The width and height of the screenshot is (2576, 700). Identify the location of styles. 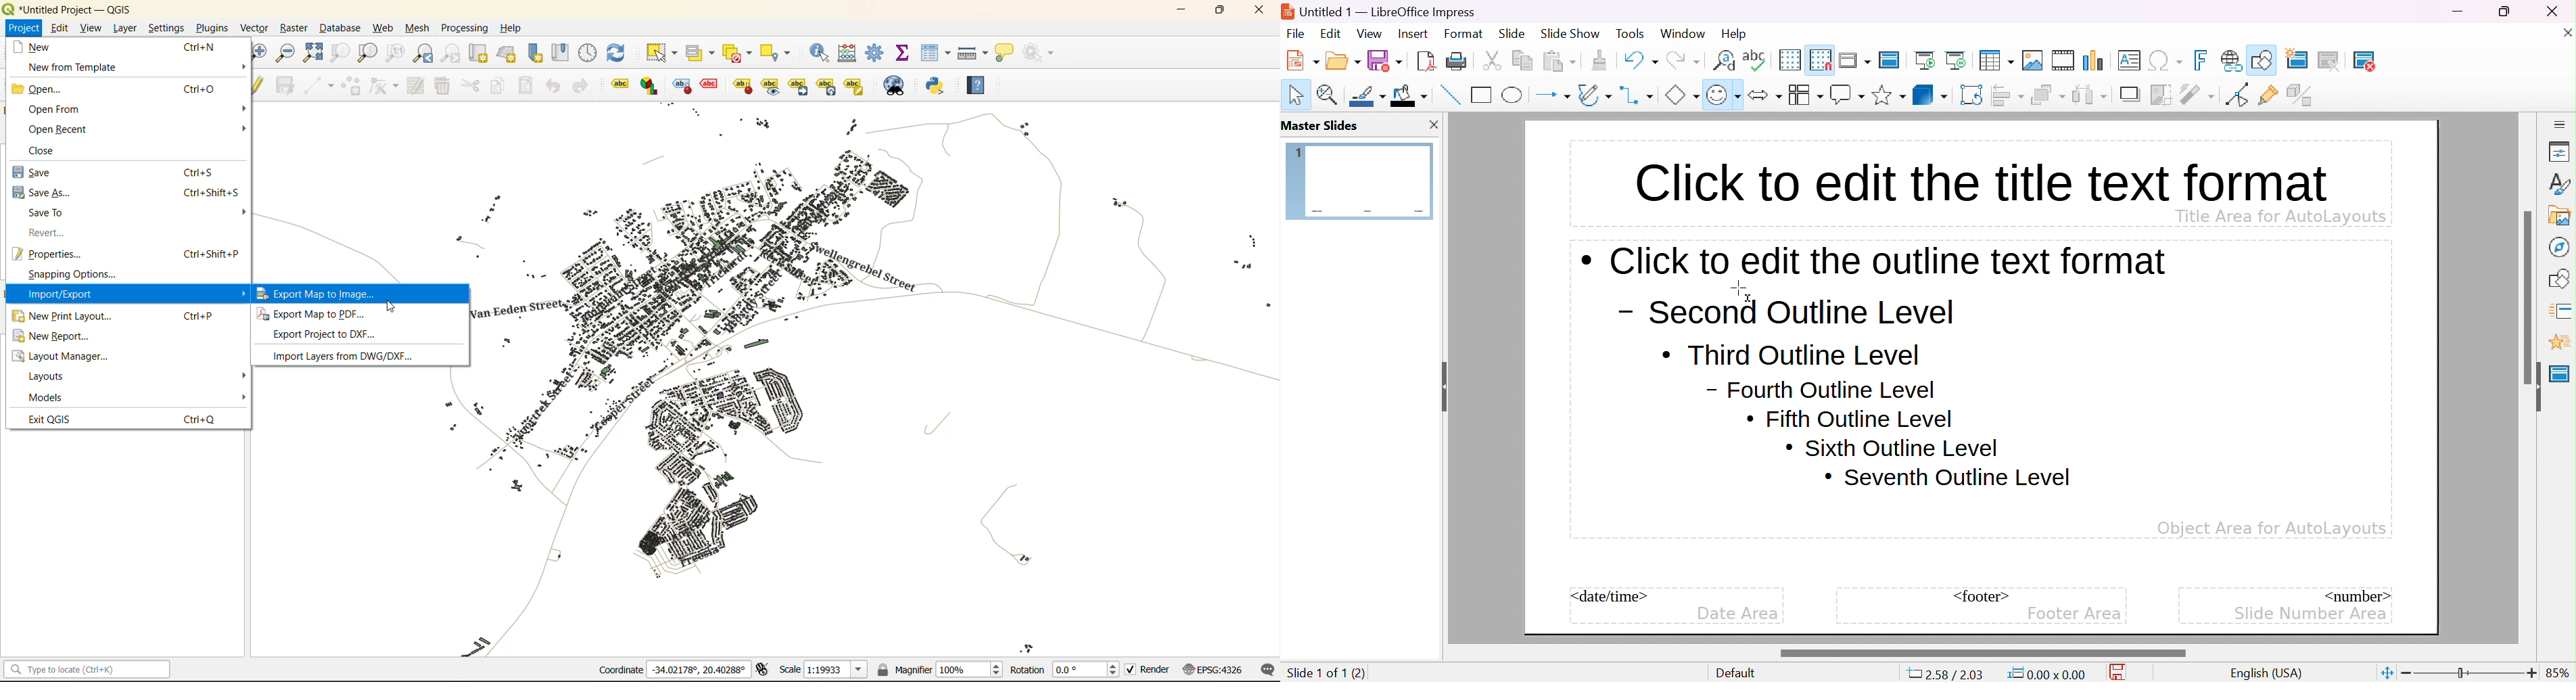
(2560, 183).